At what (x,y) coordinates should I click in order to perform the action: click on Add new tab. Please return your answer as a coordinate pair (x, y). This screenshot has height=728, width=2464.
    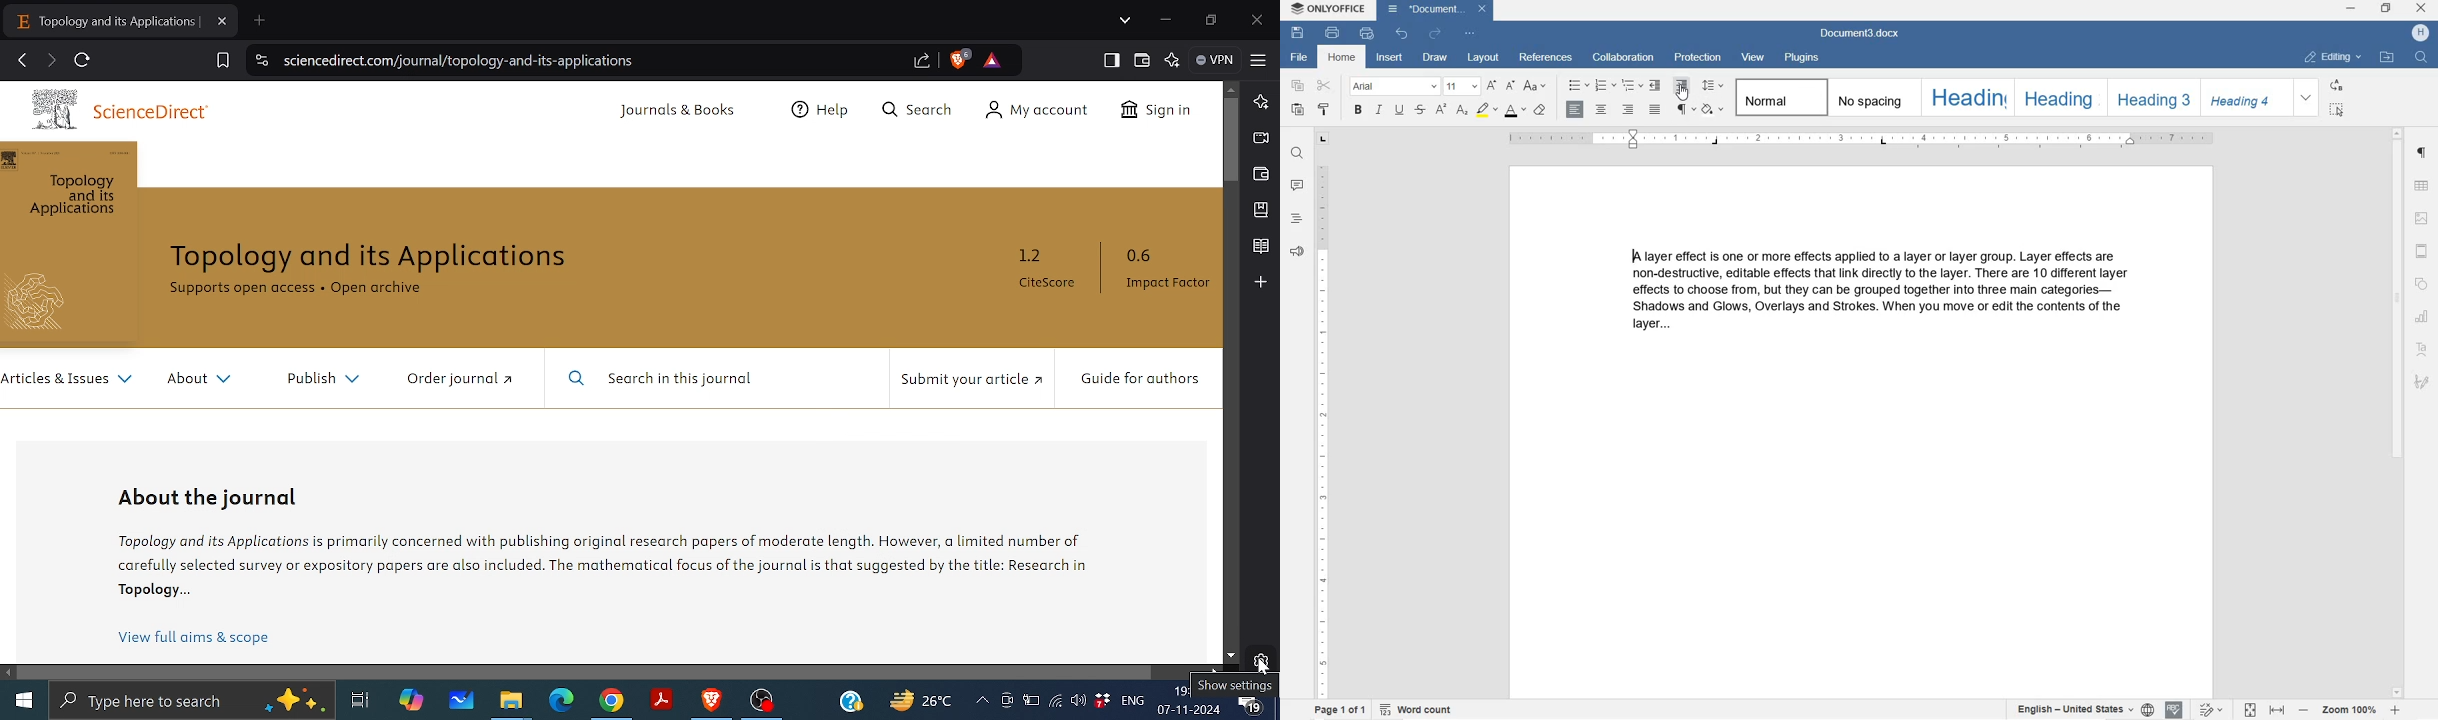
    Looking at the image, I should click on (259, 20).